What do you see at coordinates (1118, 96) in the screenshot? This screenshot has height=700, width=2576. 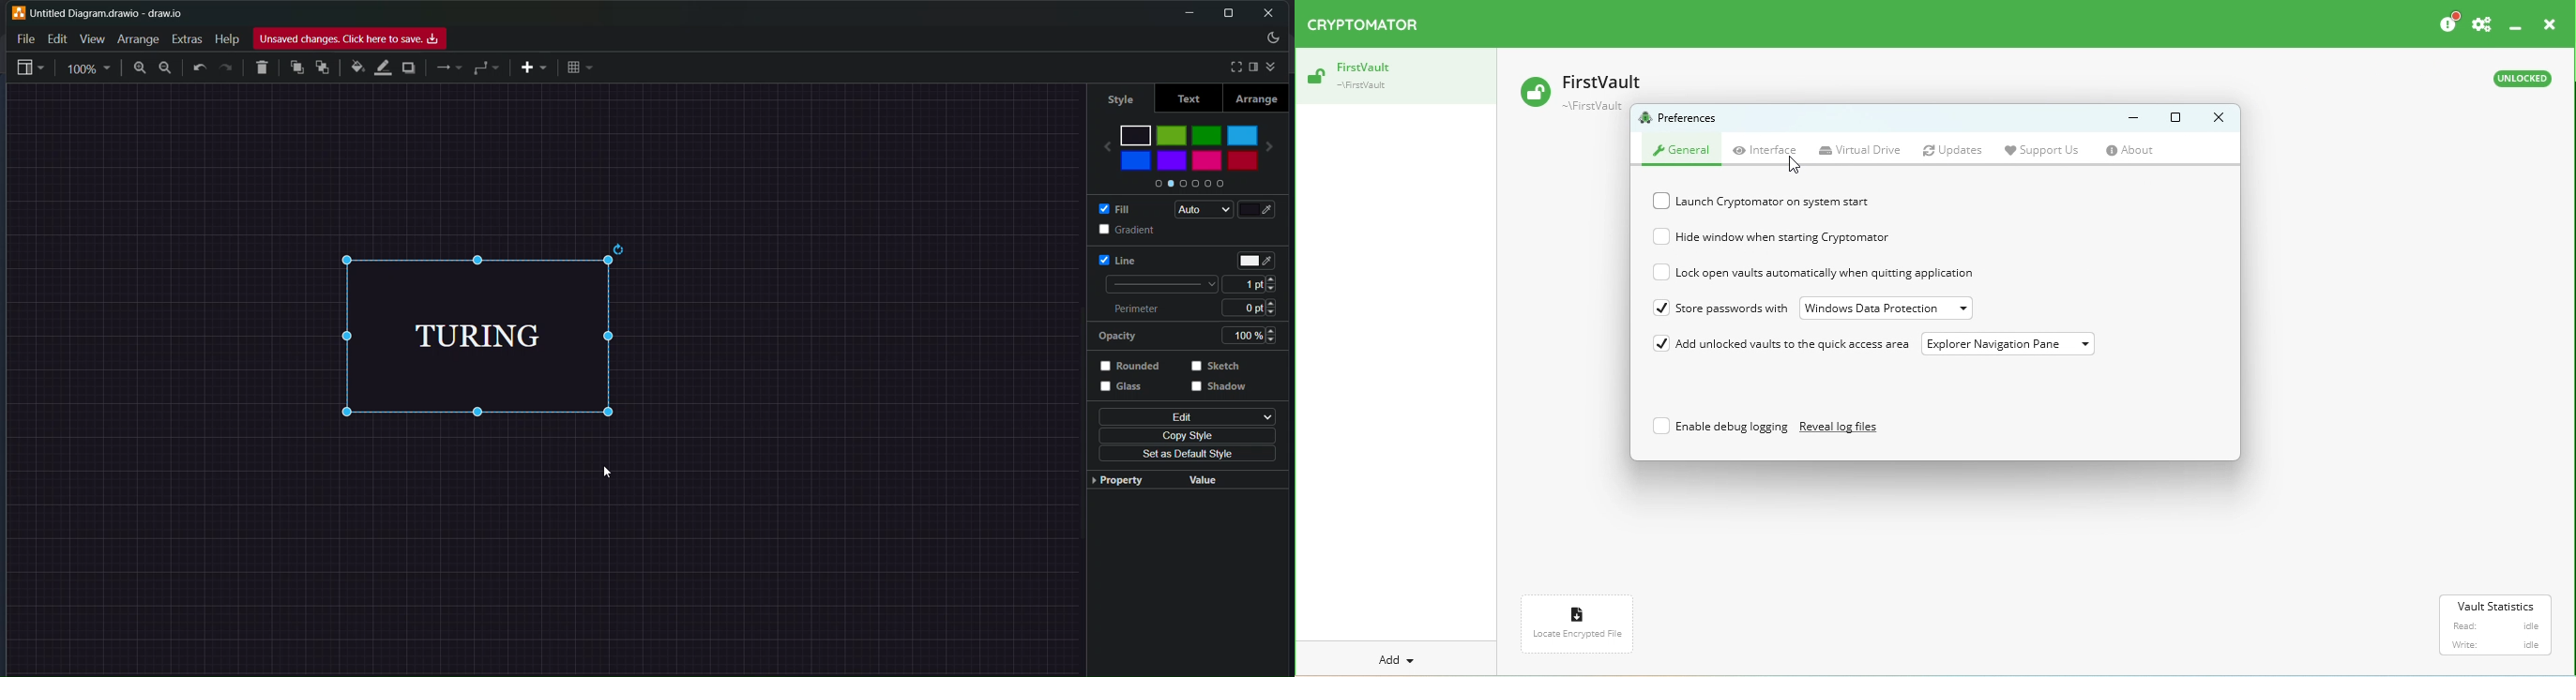 I see `style` at bounding box center [1118, 96].